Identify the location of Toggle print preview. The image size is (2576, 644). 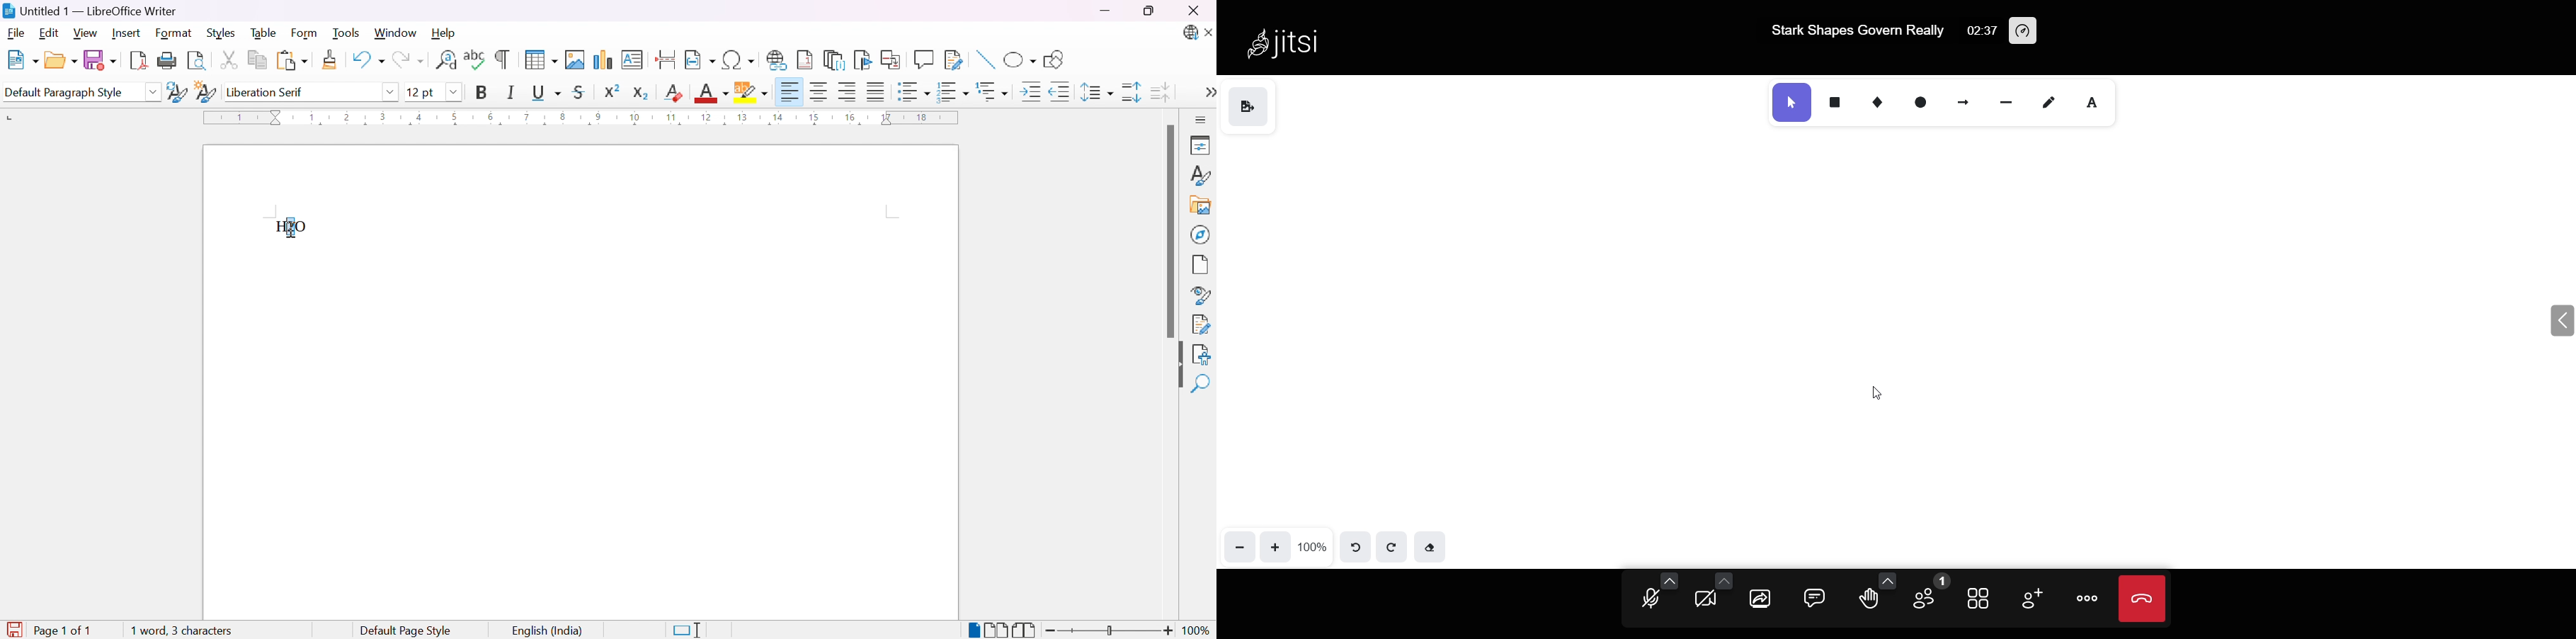
(198, 61).